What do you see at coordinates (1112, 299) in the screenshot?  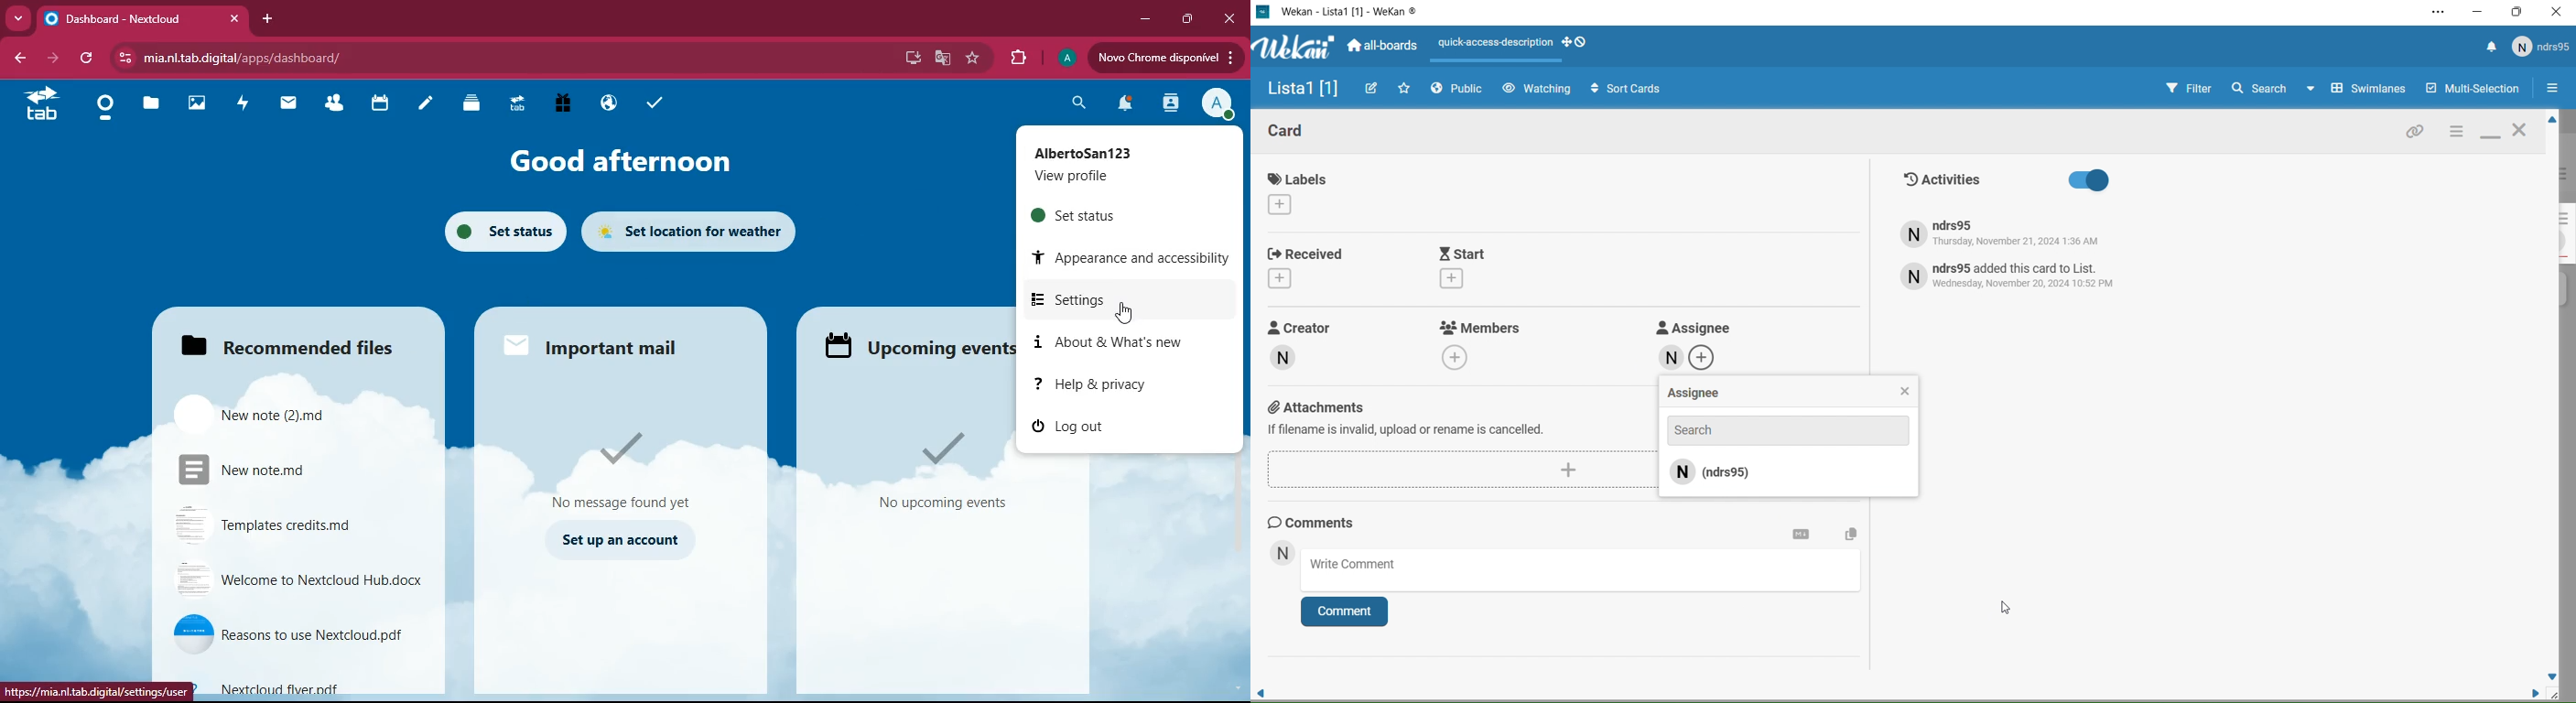 I see `settings` at bounding box center [1112, 299].